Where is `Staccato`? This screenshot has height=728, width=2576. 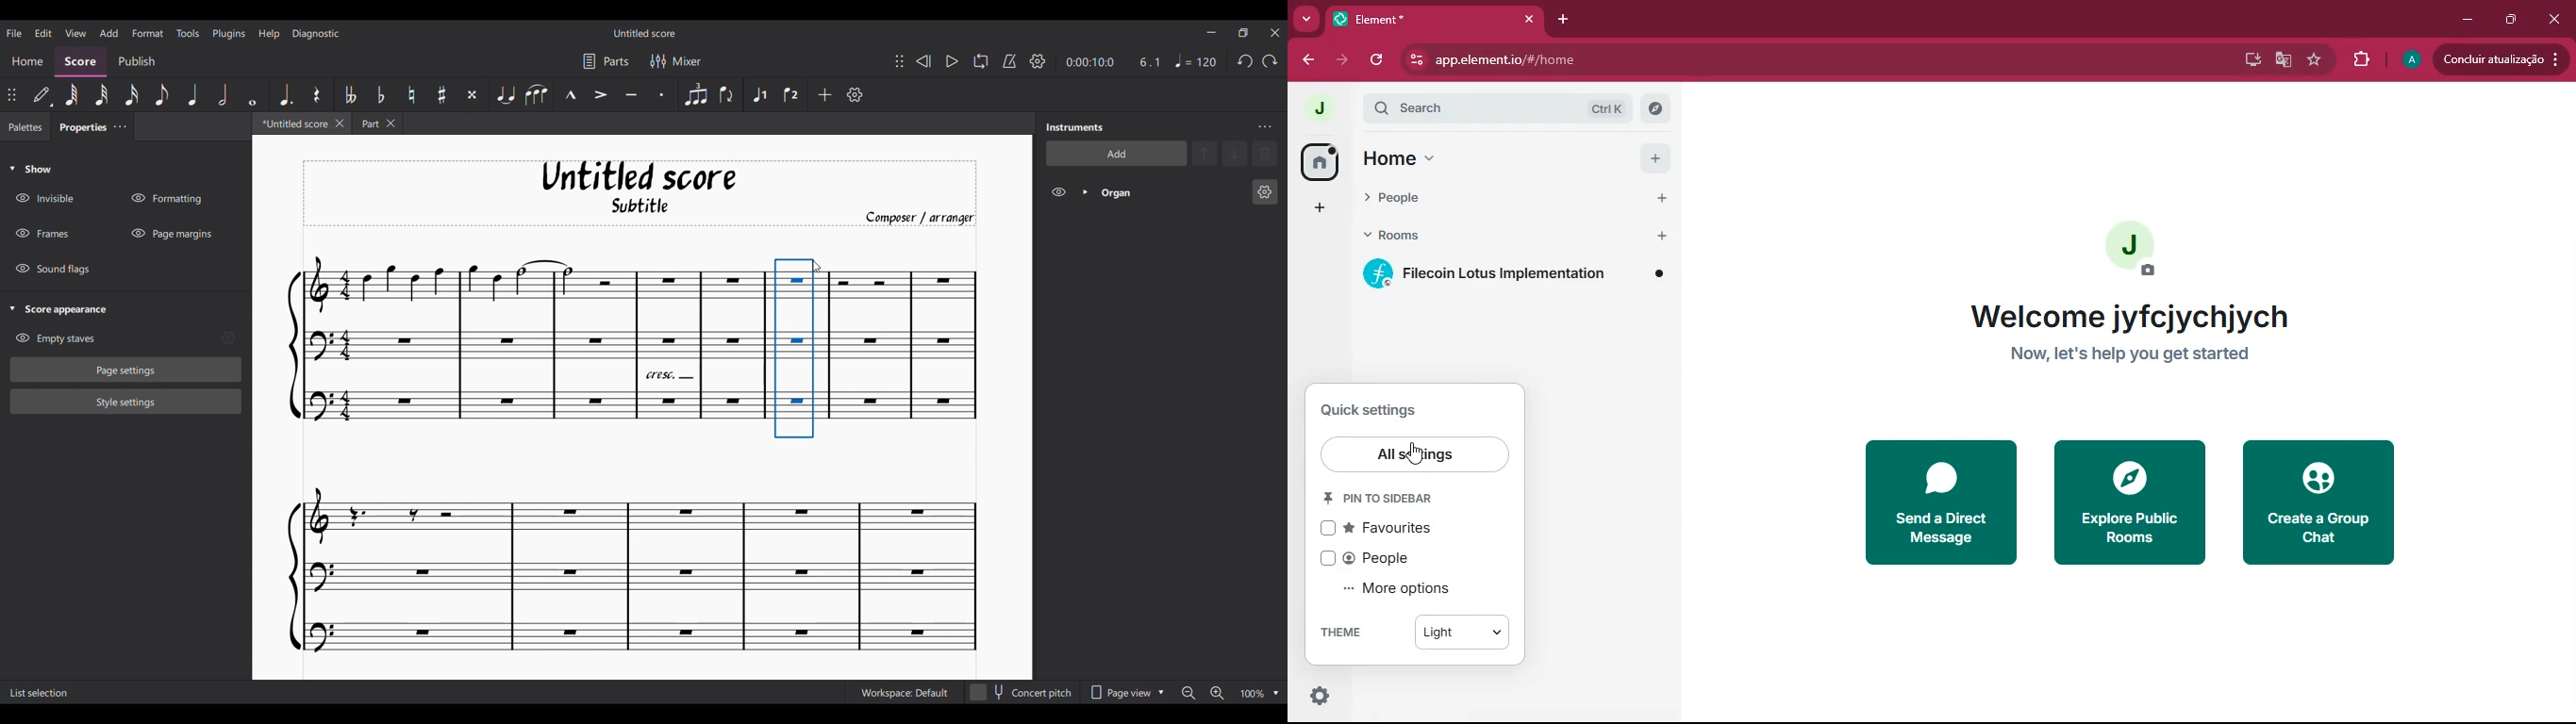 Staccato is located at coordinates (665, 95).